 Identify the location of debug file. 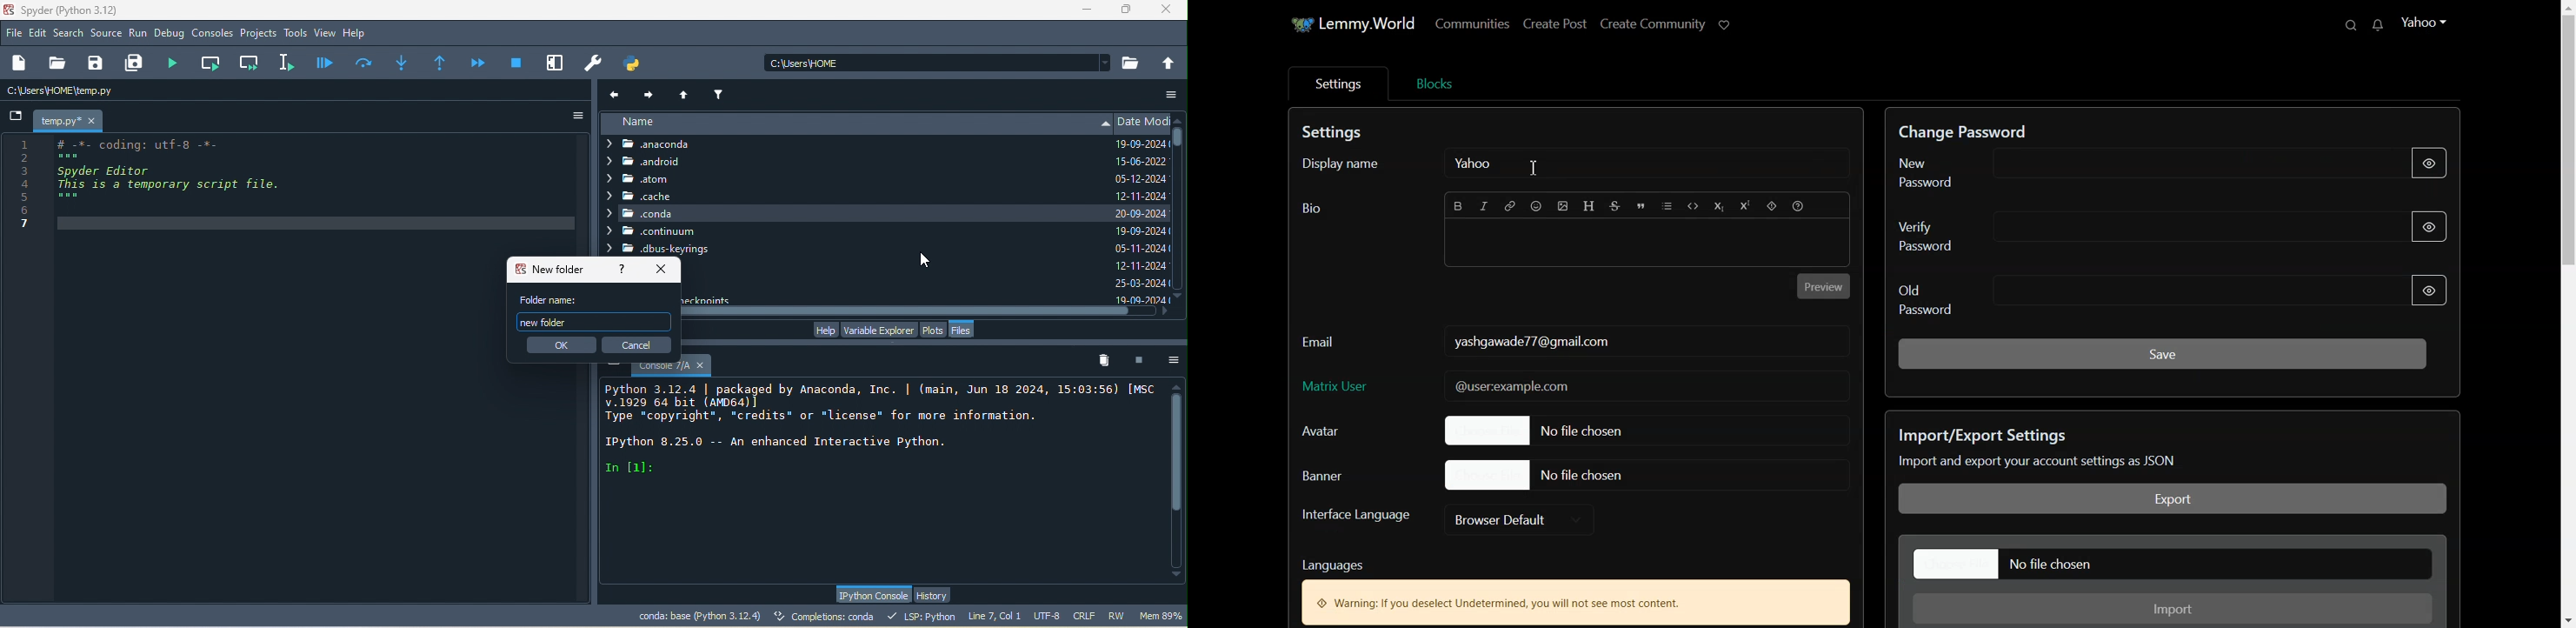
(325, 62).